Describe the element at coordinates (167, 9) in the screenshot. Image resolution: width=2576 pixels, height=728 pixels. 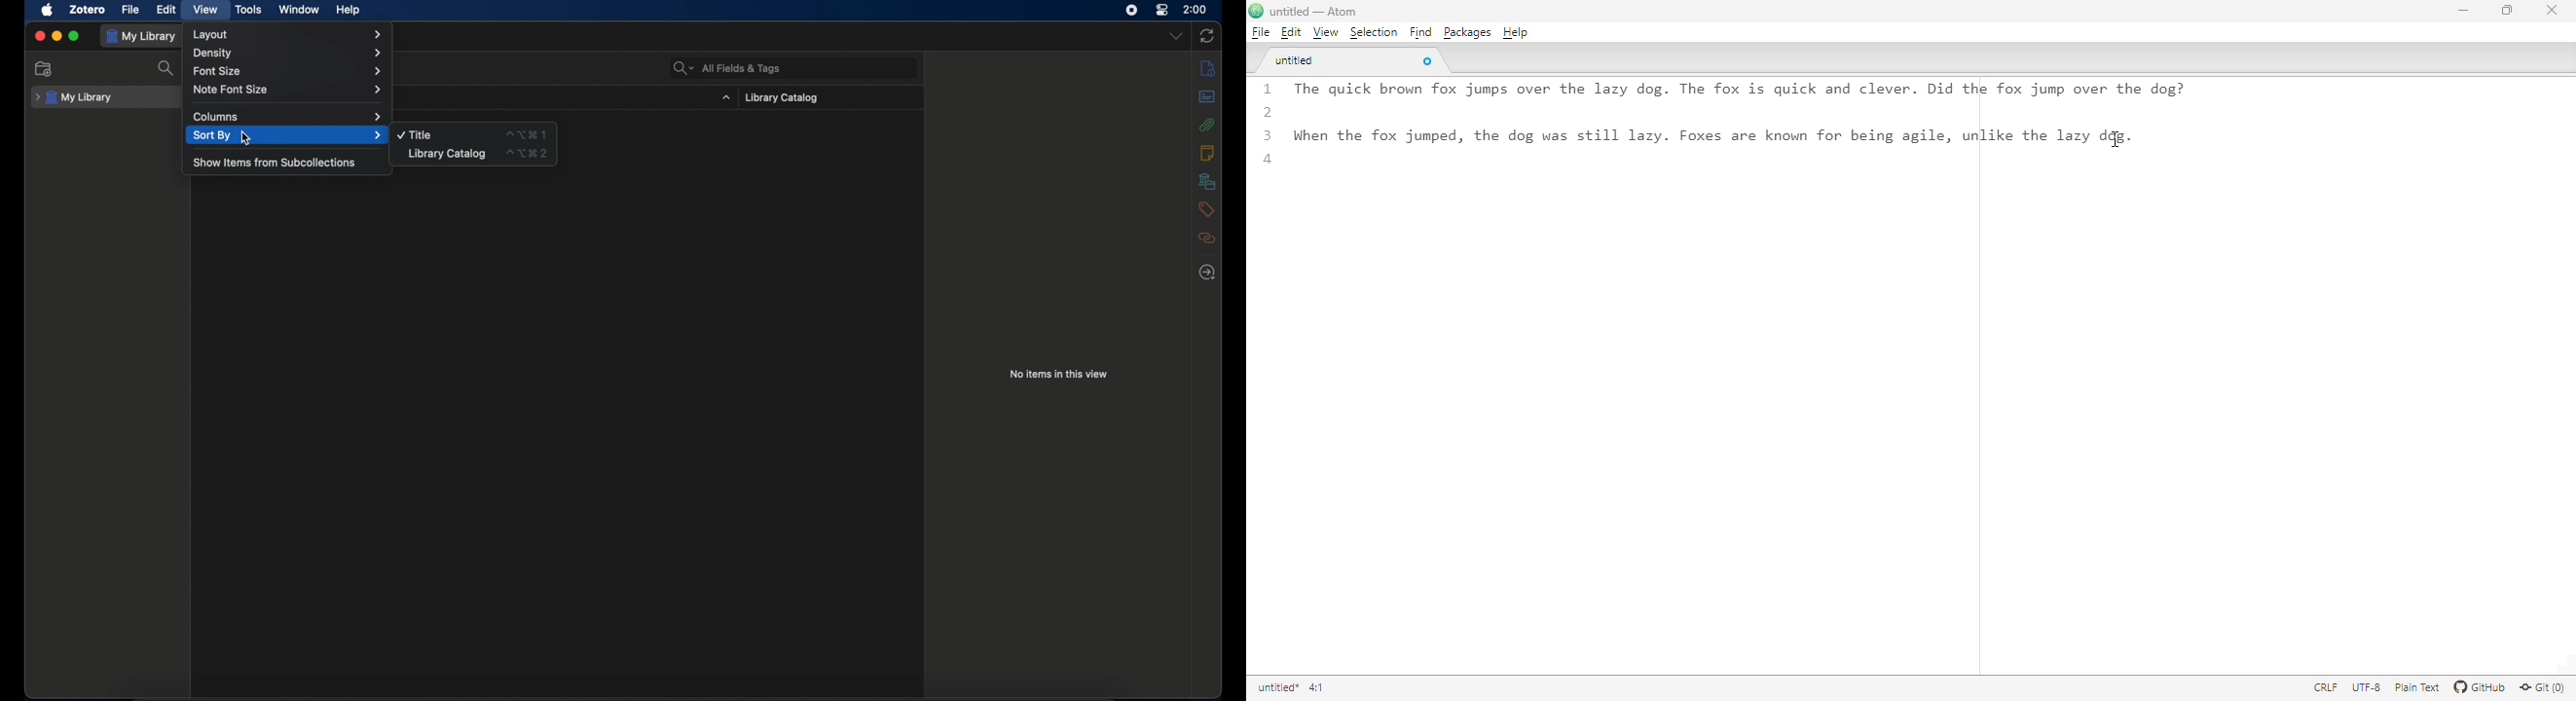
I see `edit` at that location.